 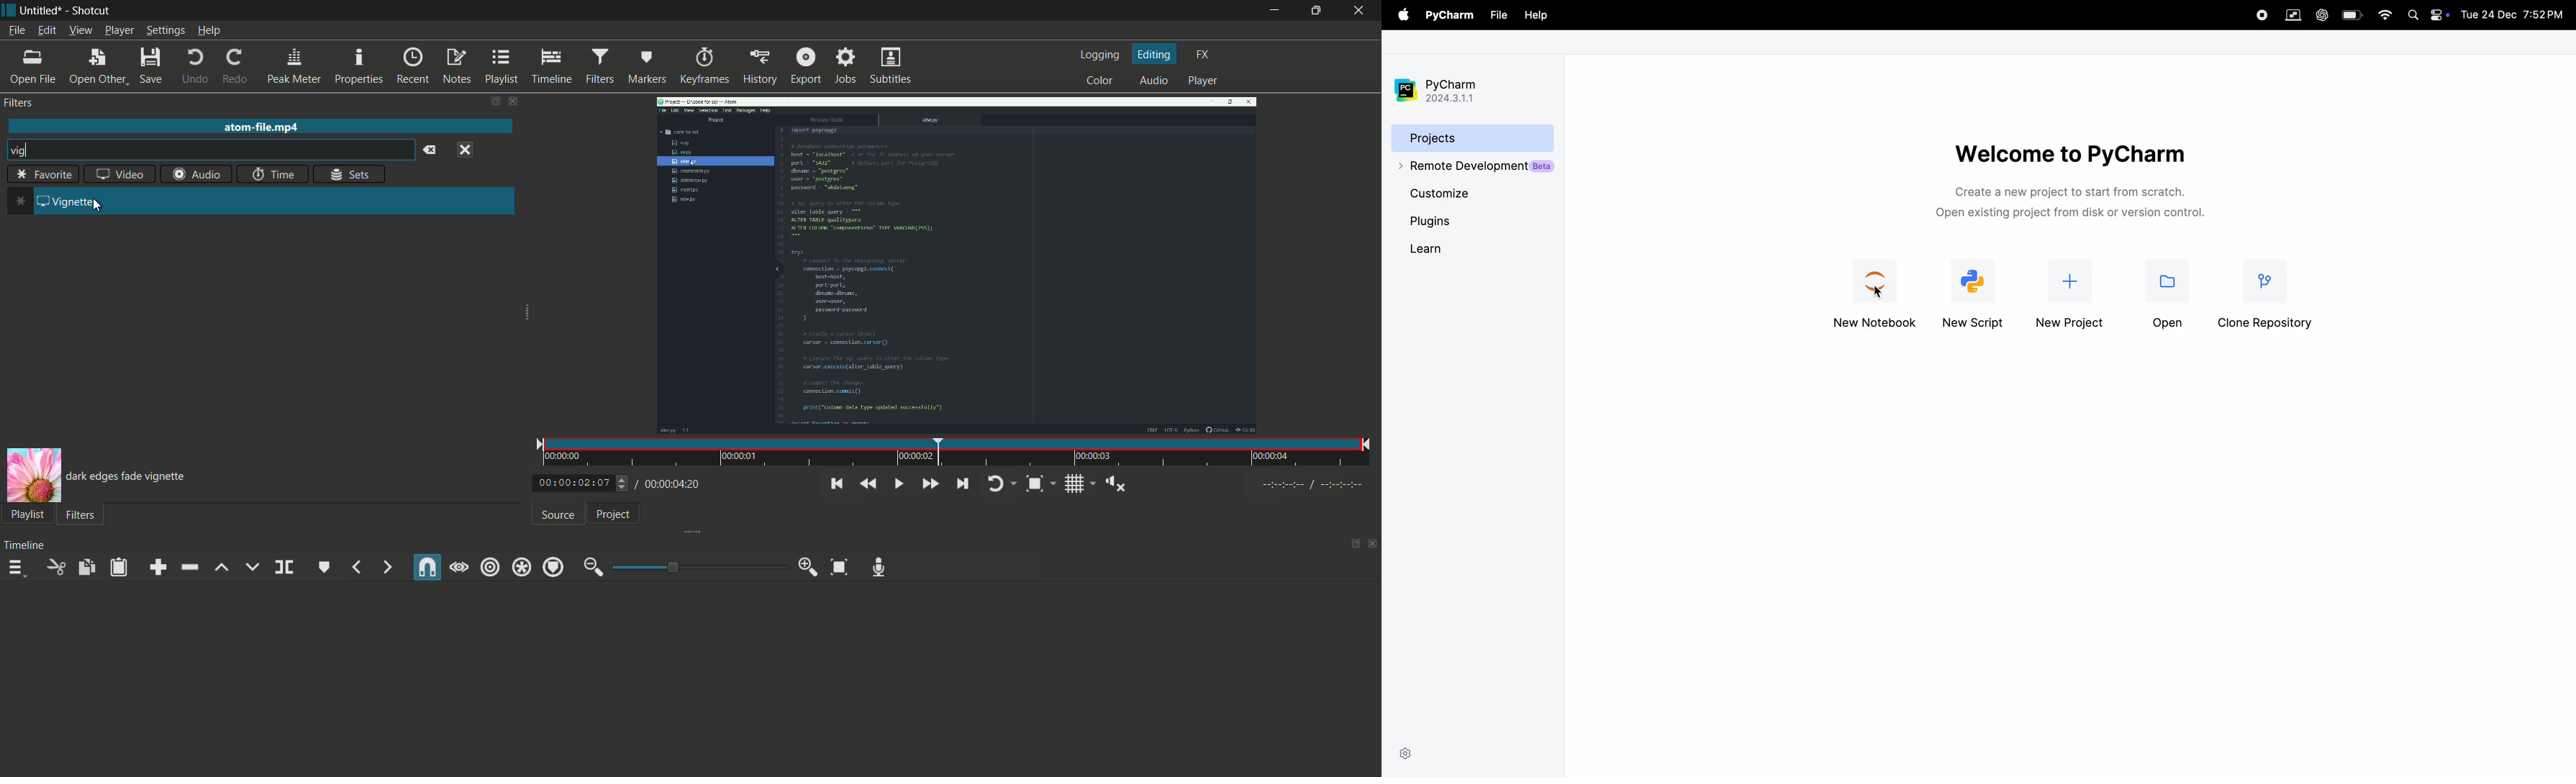 What do you see at coordinates (2261, 16) in the screenshot?
I see `record` at bounding box center [2261, 16].